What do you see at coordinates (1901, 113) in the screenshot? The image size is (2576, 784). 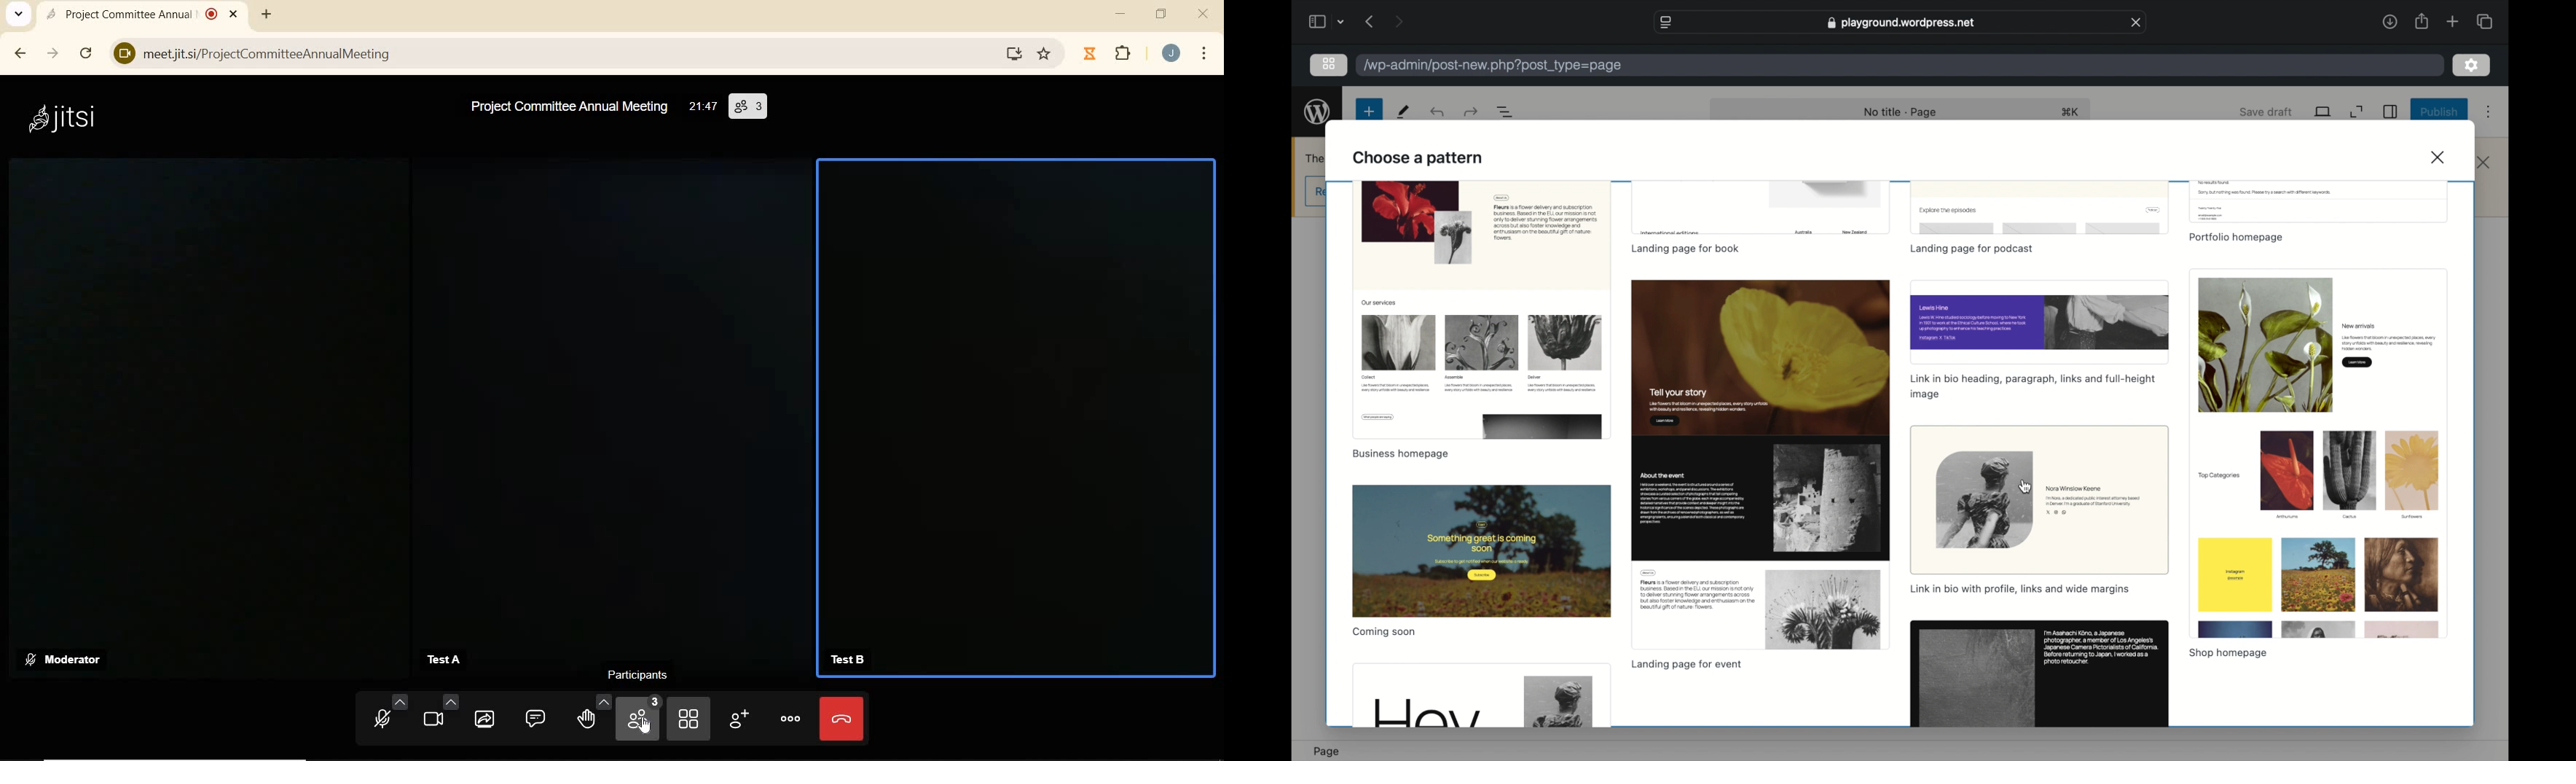 I see `no title - page` at bounding box center [1901, 113].